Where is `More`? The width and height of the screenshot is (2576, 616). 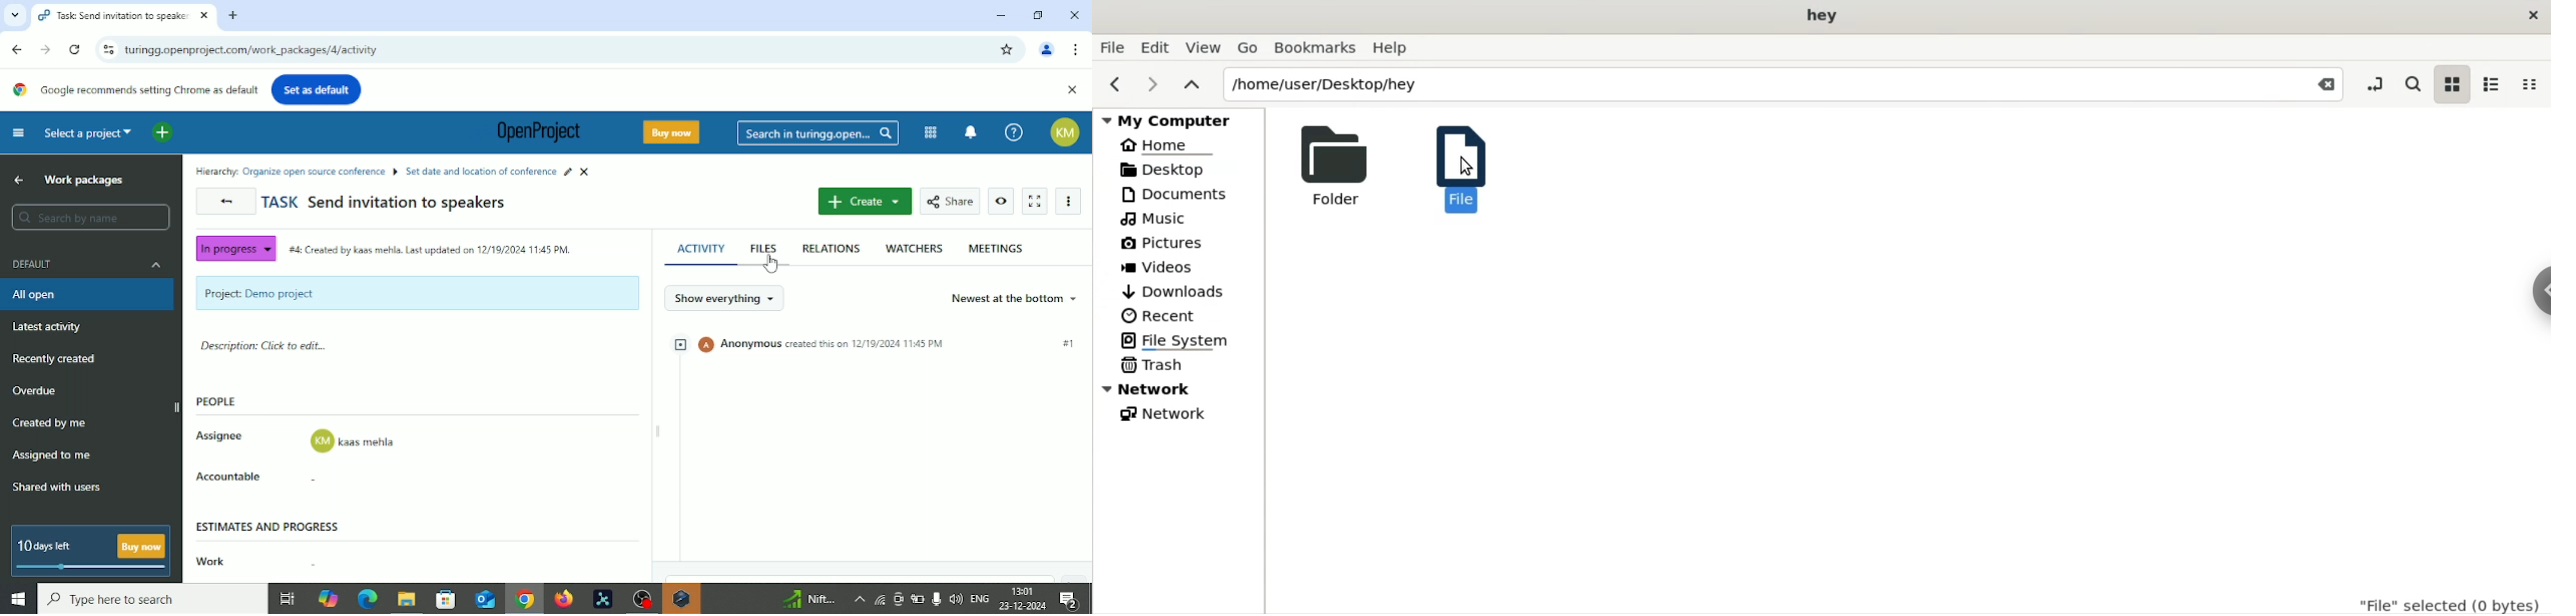 More is located at coordinates (1072, 202).